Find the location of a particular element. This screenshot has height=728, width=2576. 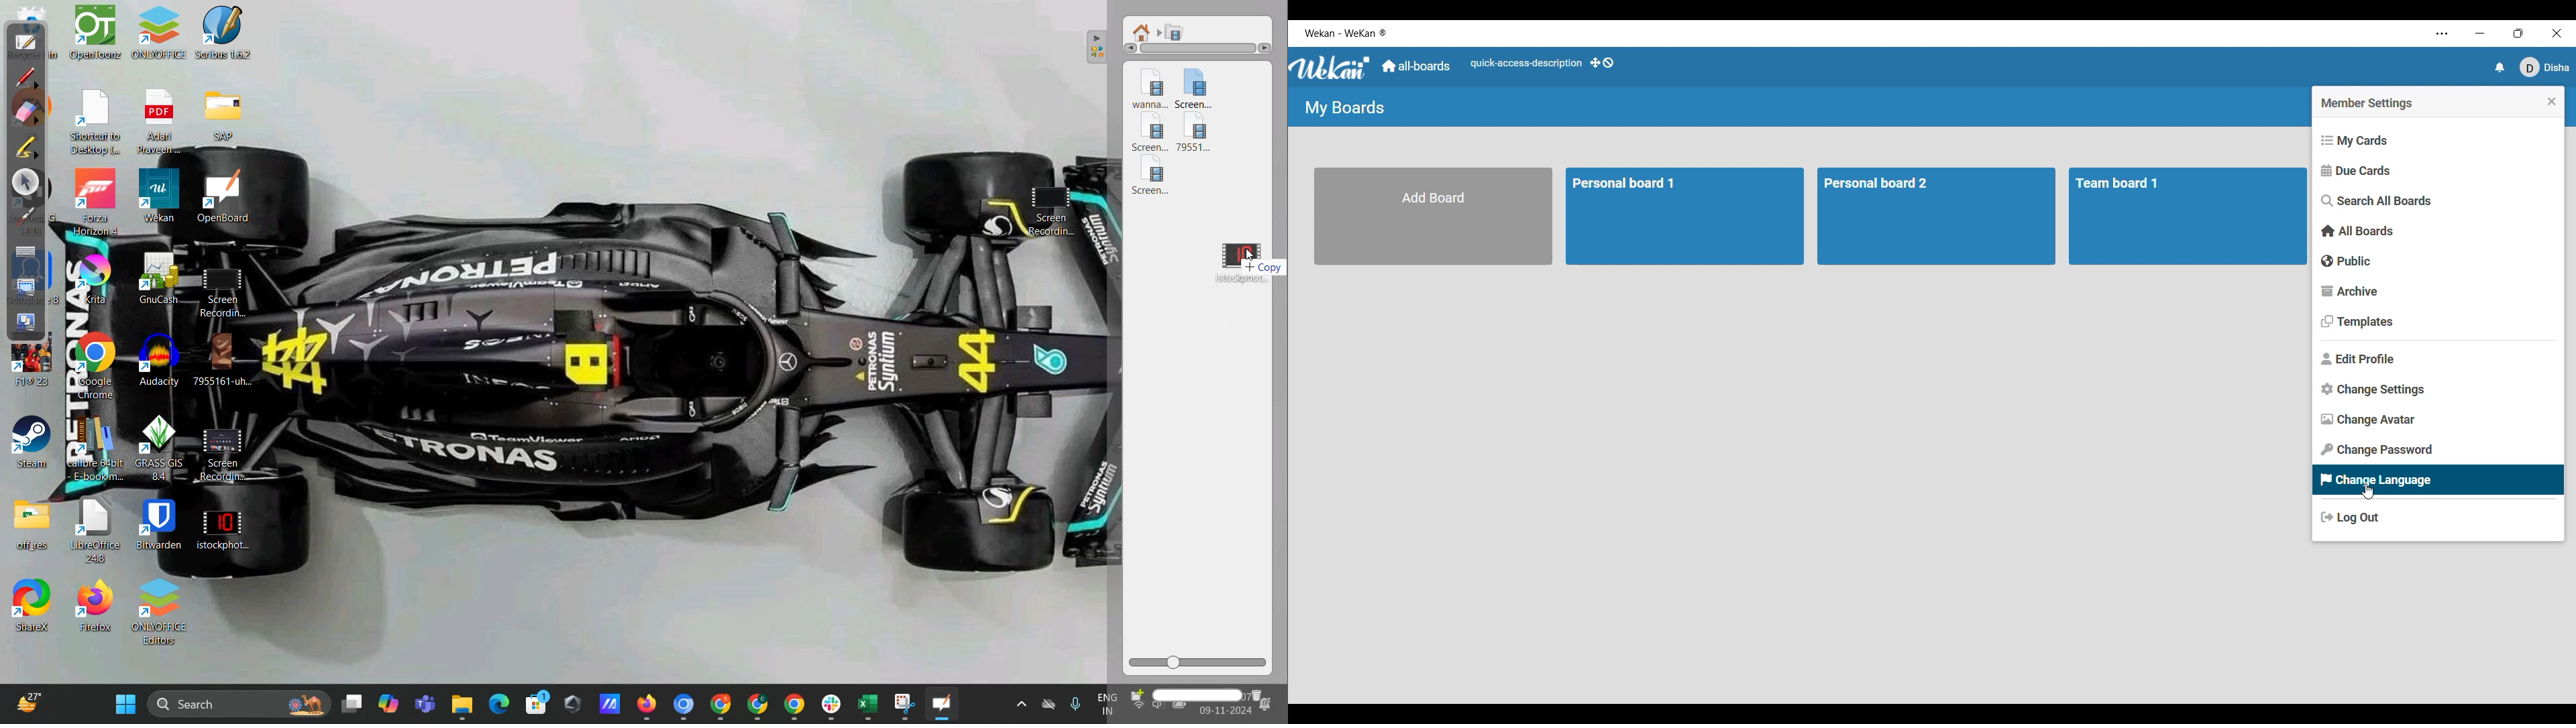

Software logo is located at coordinates (1331, 68).